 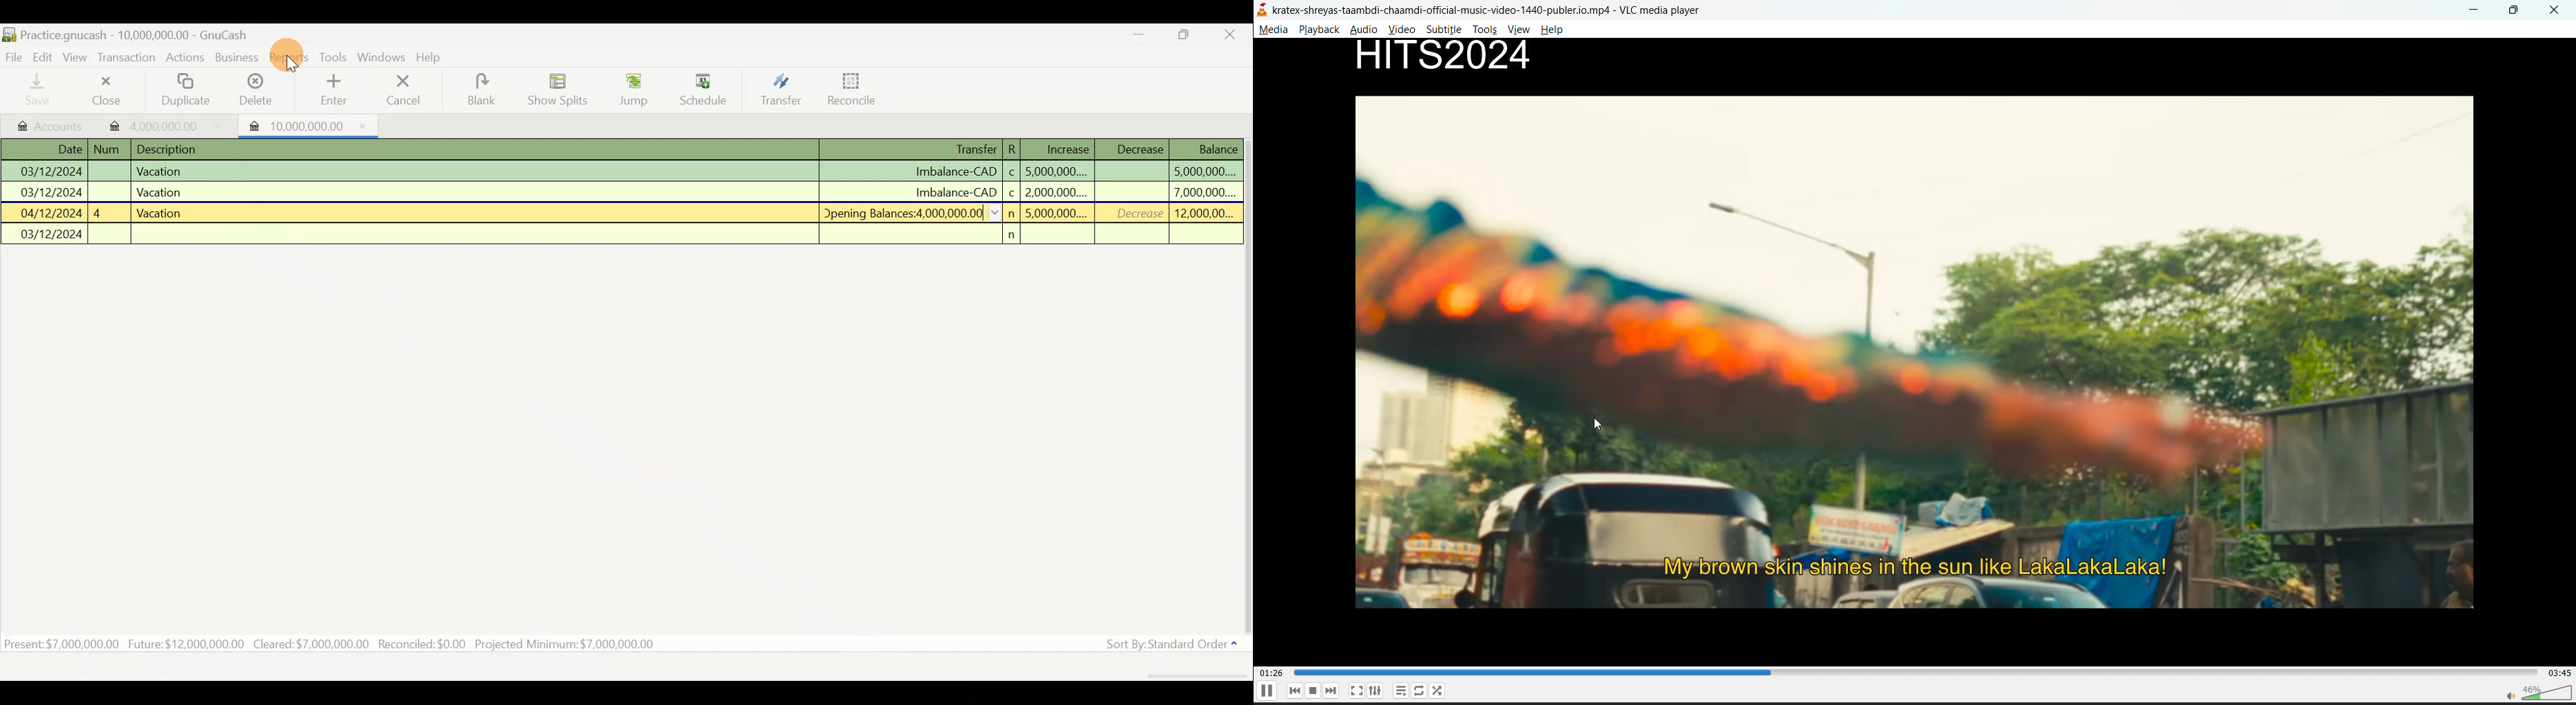 I want to click on 4, so click(x=99, y=213).